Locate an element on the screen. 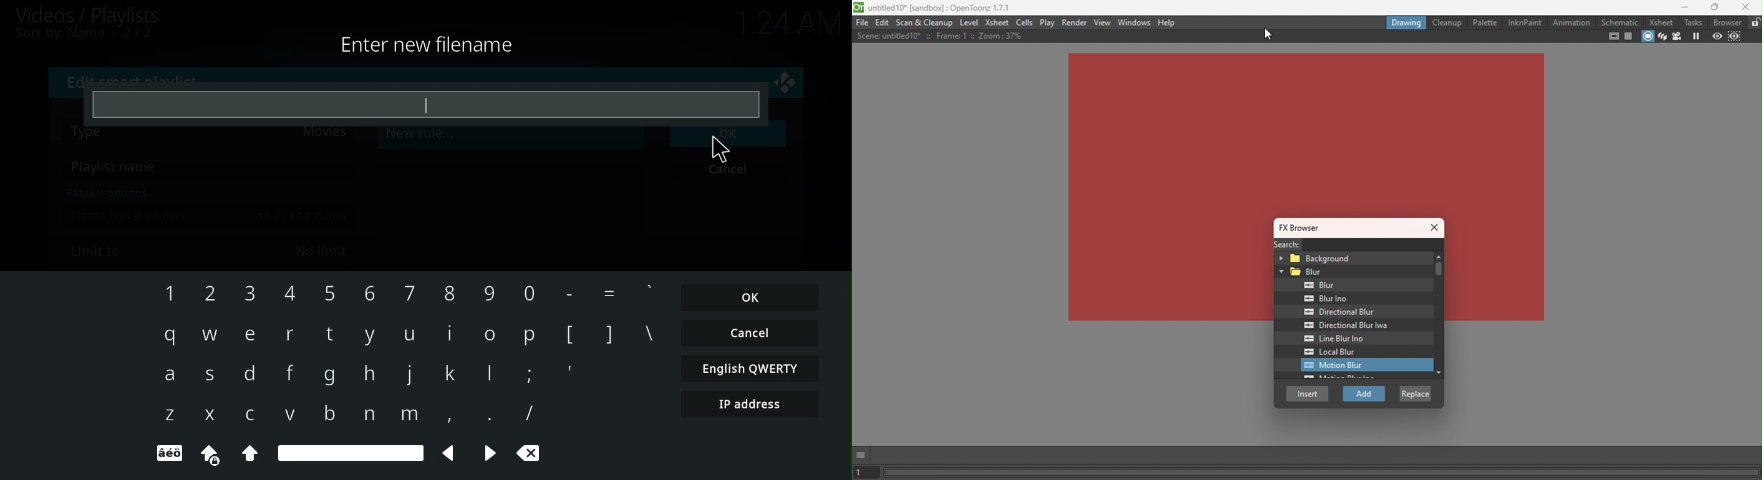  ok is located at coordinates (752, 297).